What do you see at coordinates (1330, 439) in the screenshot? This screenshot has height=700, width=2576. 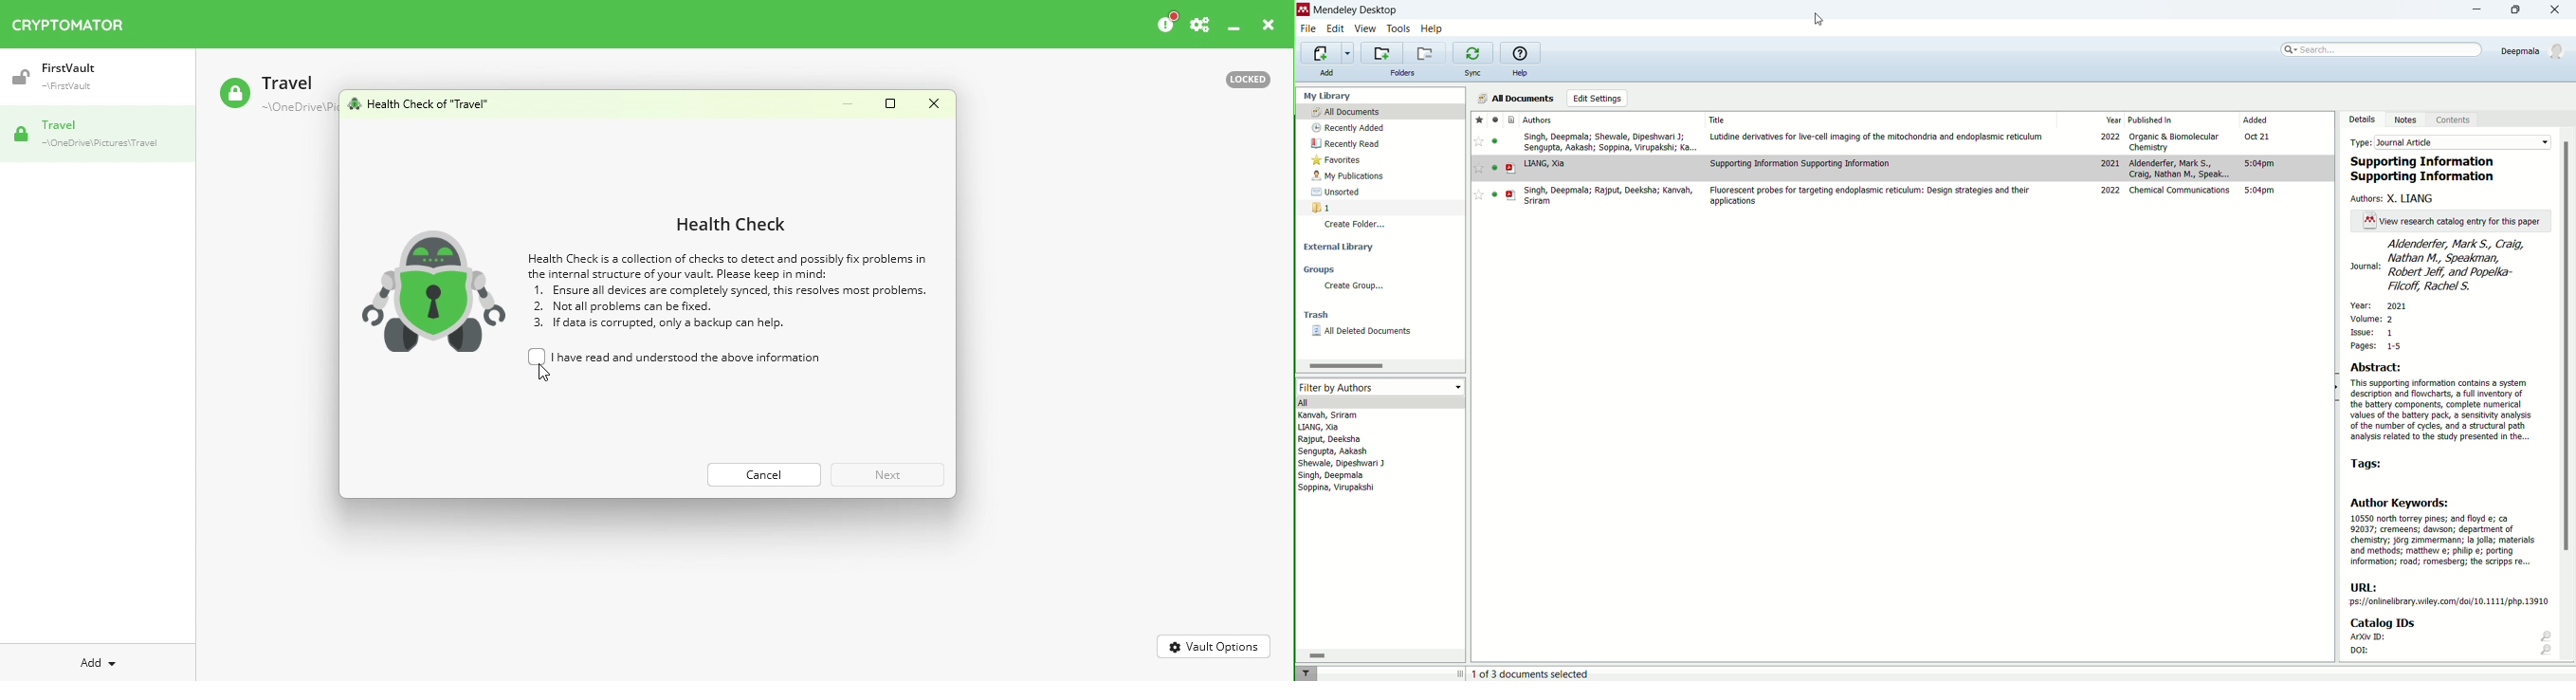 I see `rajput, deeksha` at bounding box center [1330, 439].